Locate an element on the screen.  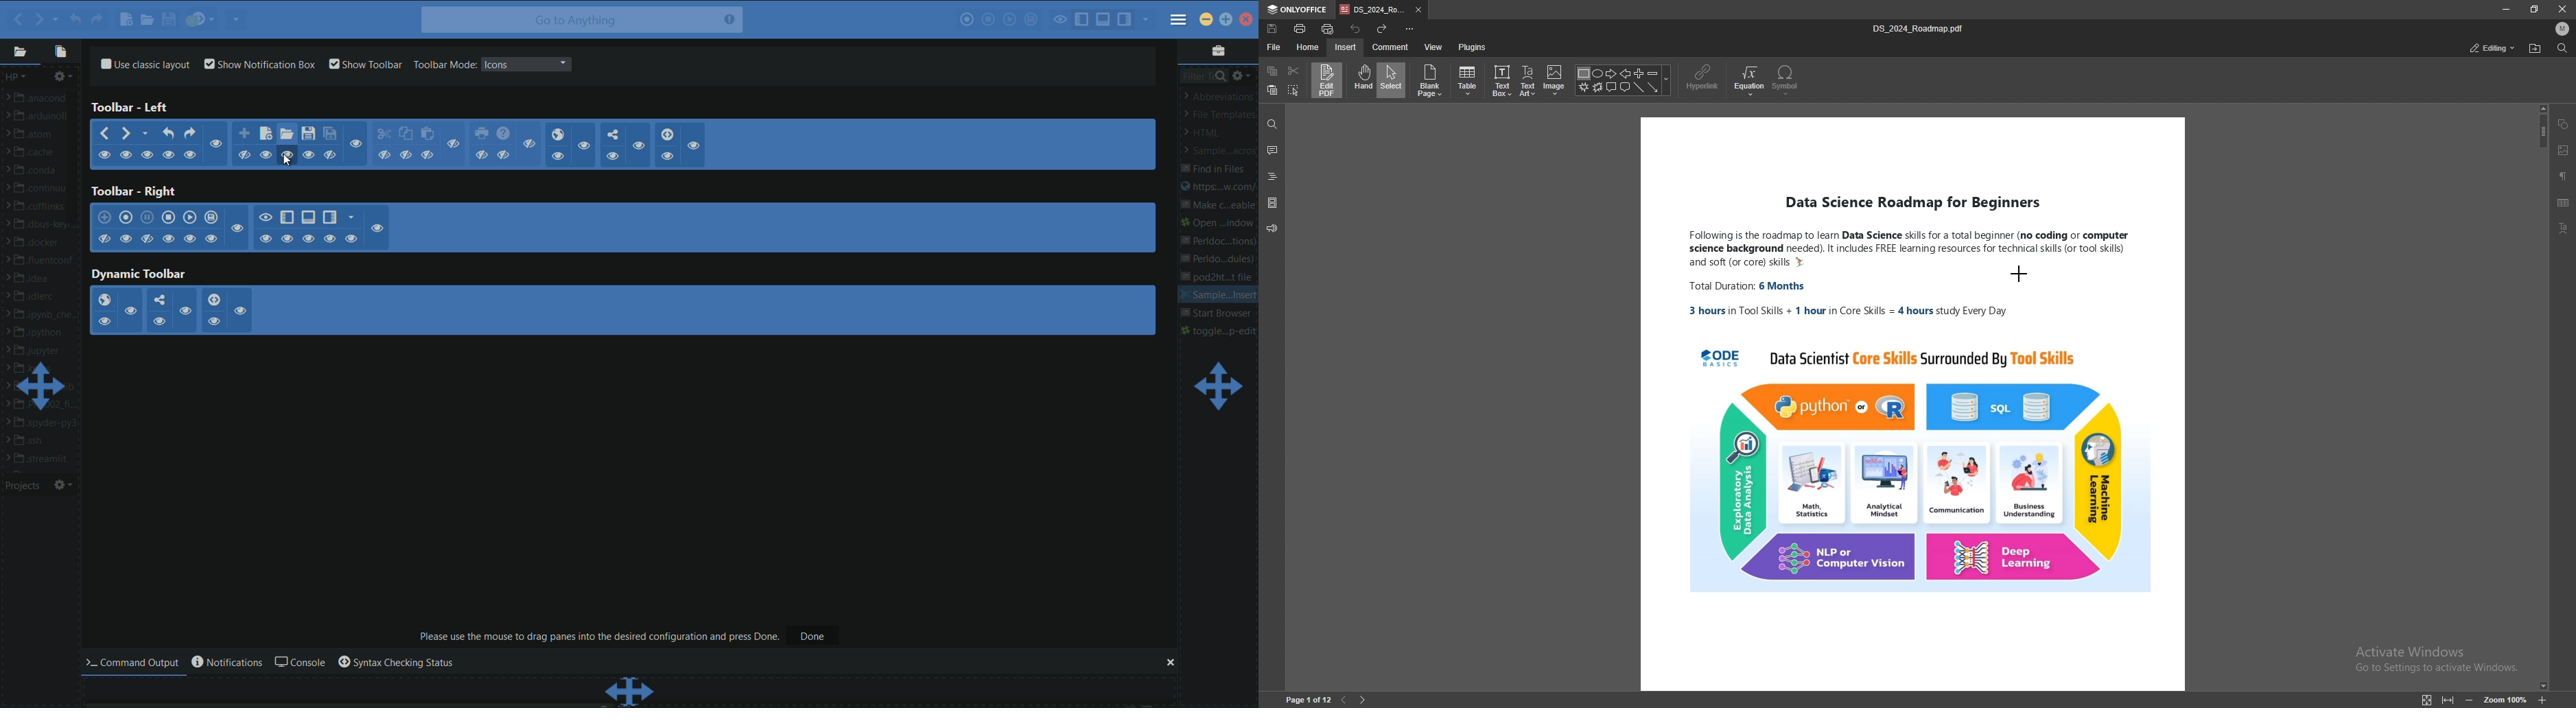
select is located at coordinates (1294, 90).